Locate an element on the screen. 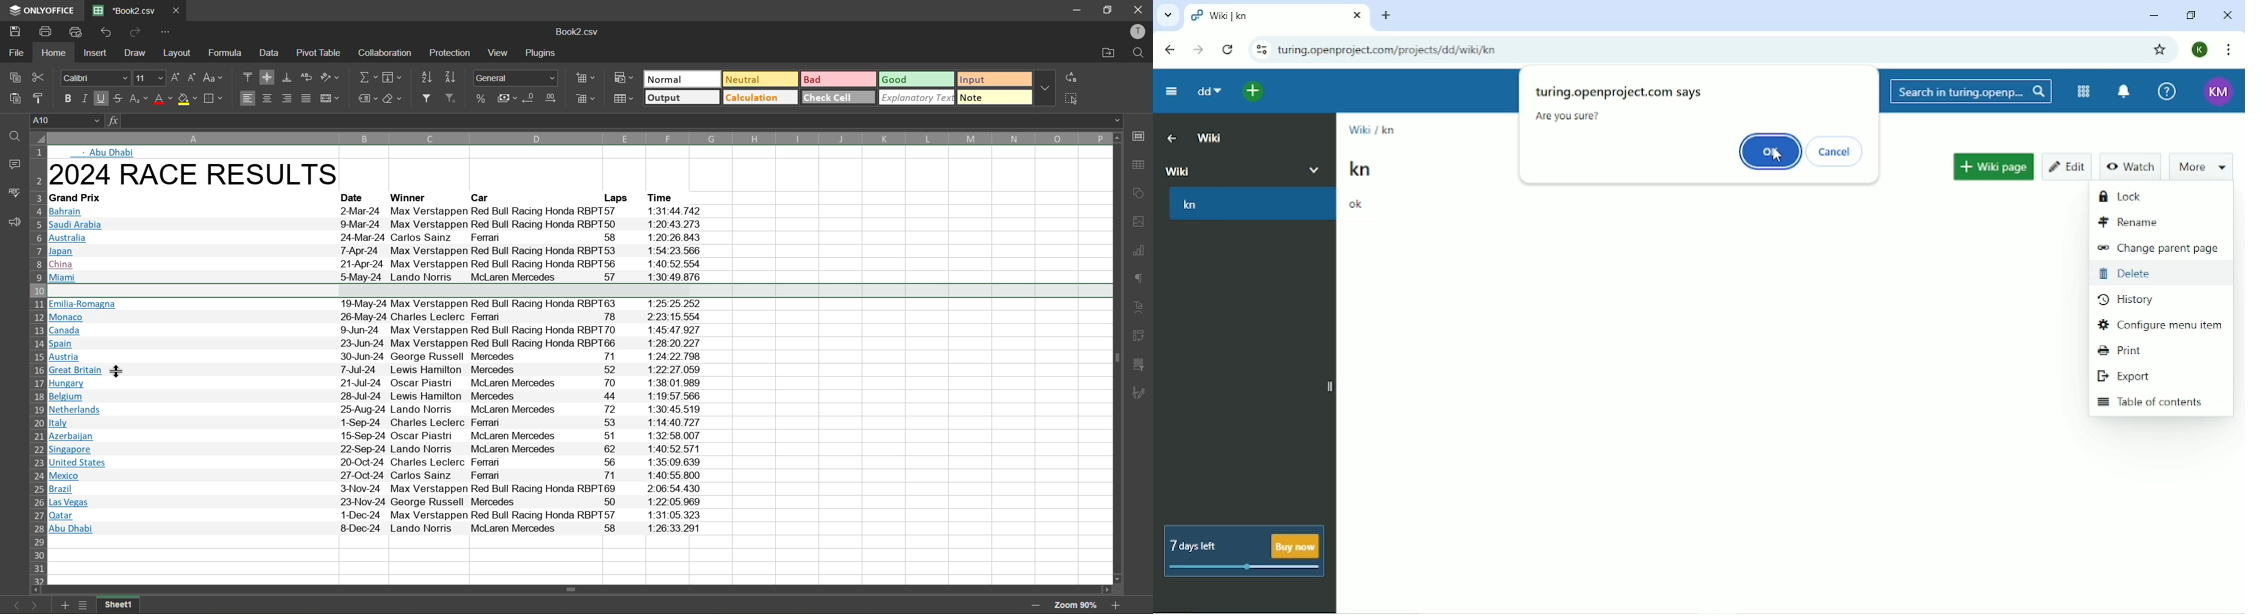 This screenshot has width=2268, height=616. move up is located at coordinates (1120, 138).